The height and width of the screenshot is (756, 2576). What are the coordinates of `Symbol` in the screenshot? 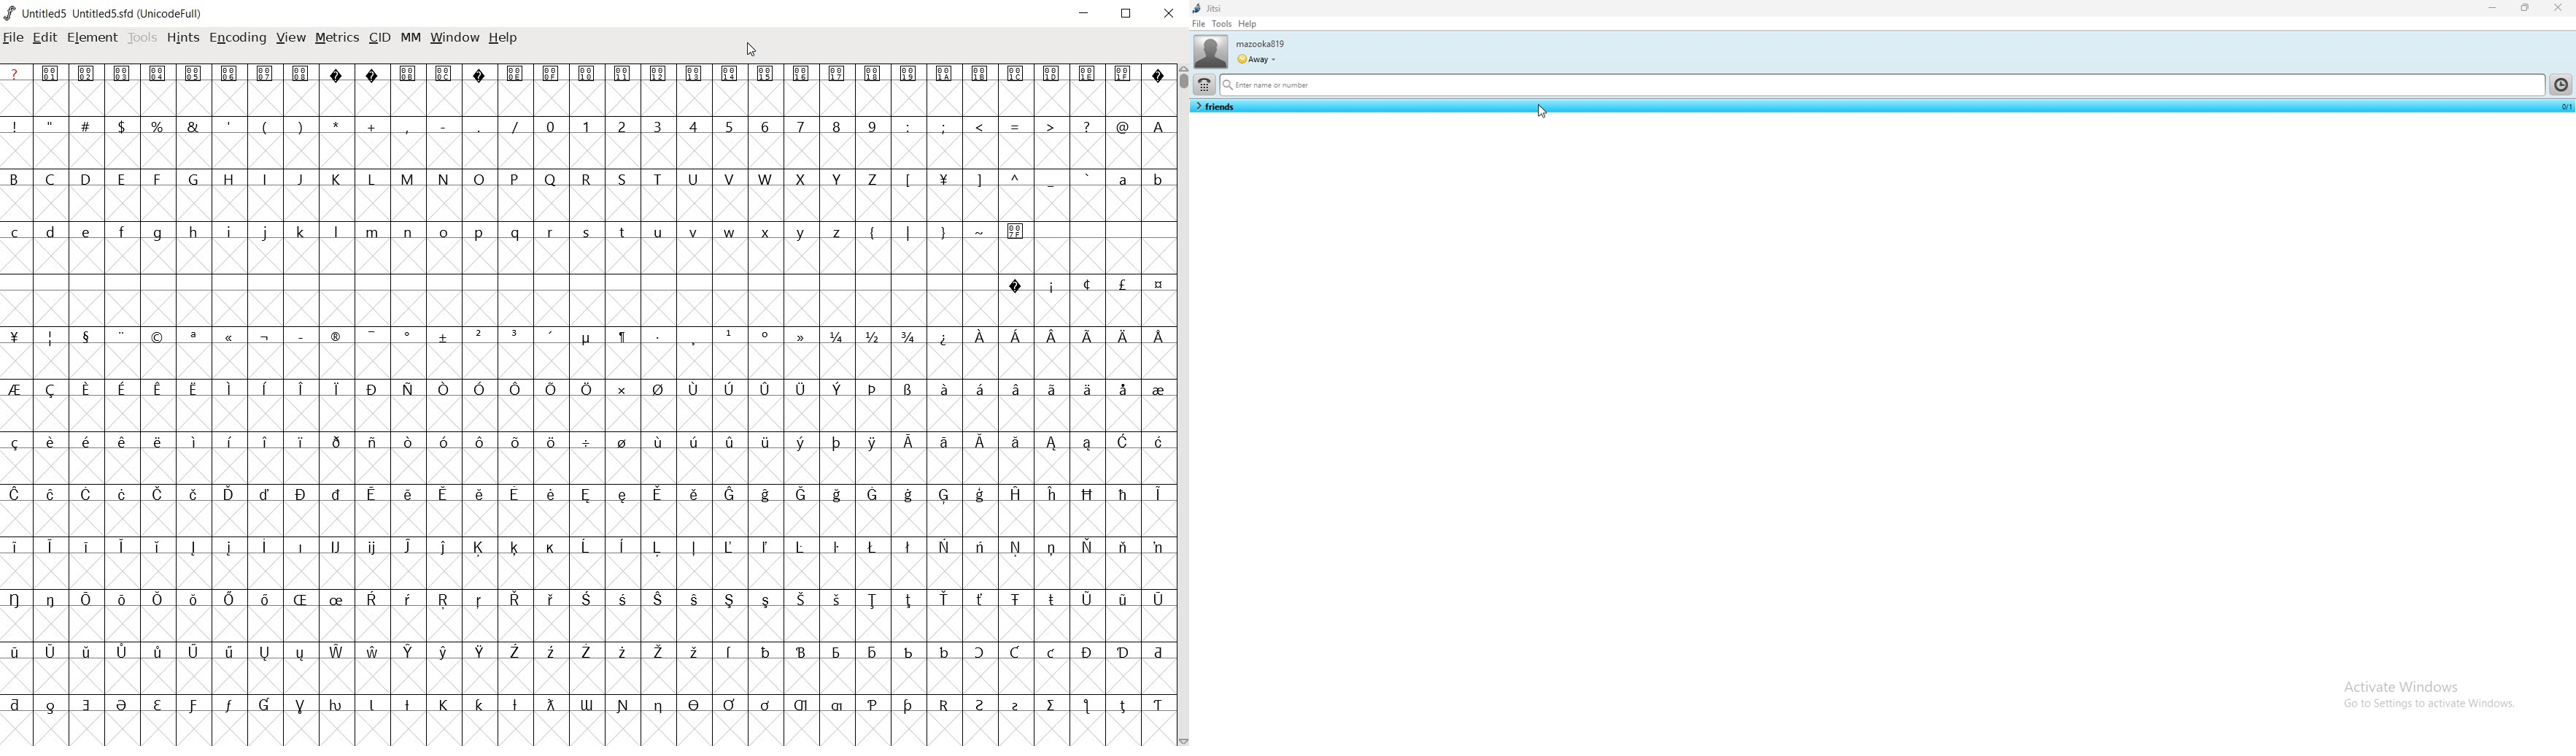 It's located at (409, 652).